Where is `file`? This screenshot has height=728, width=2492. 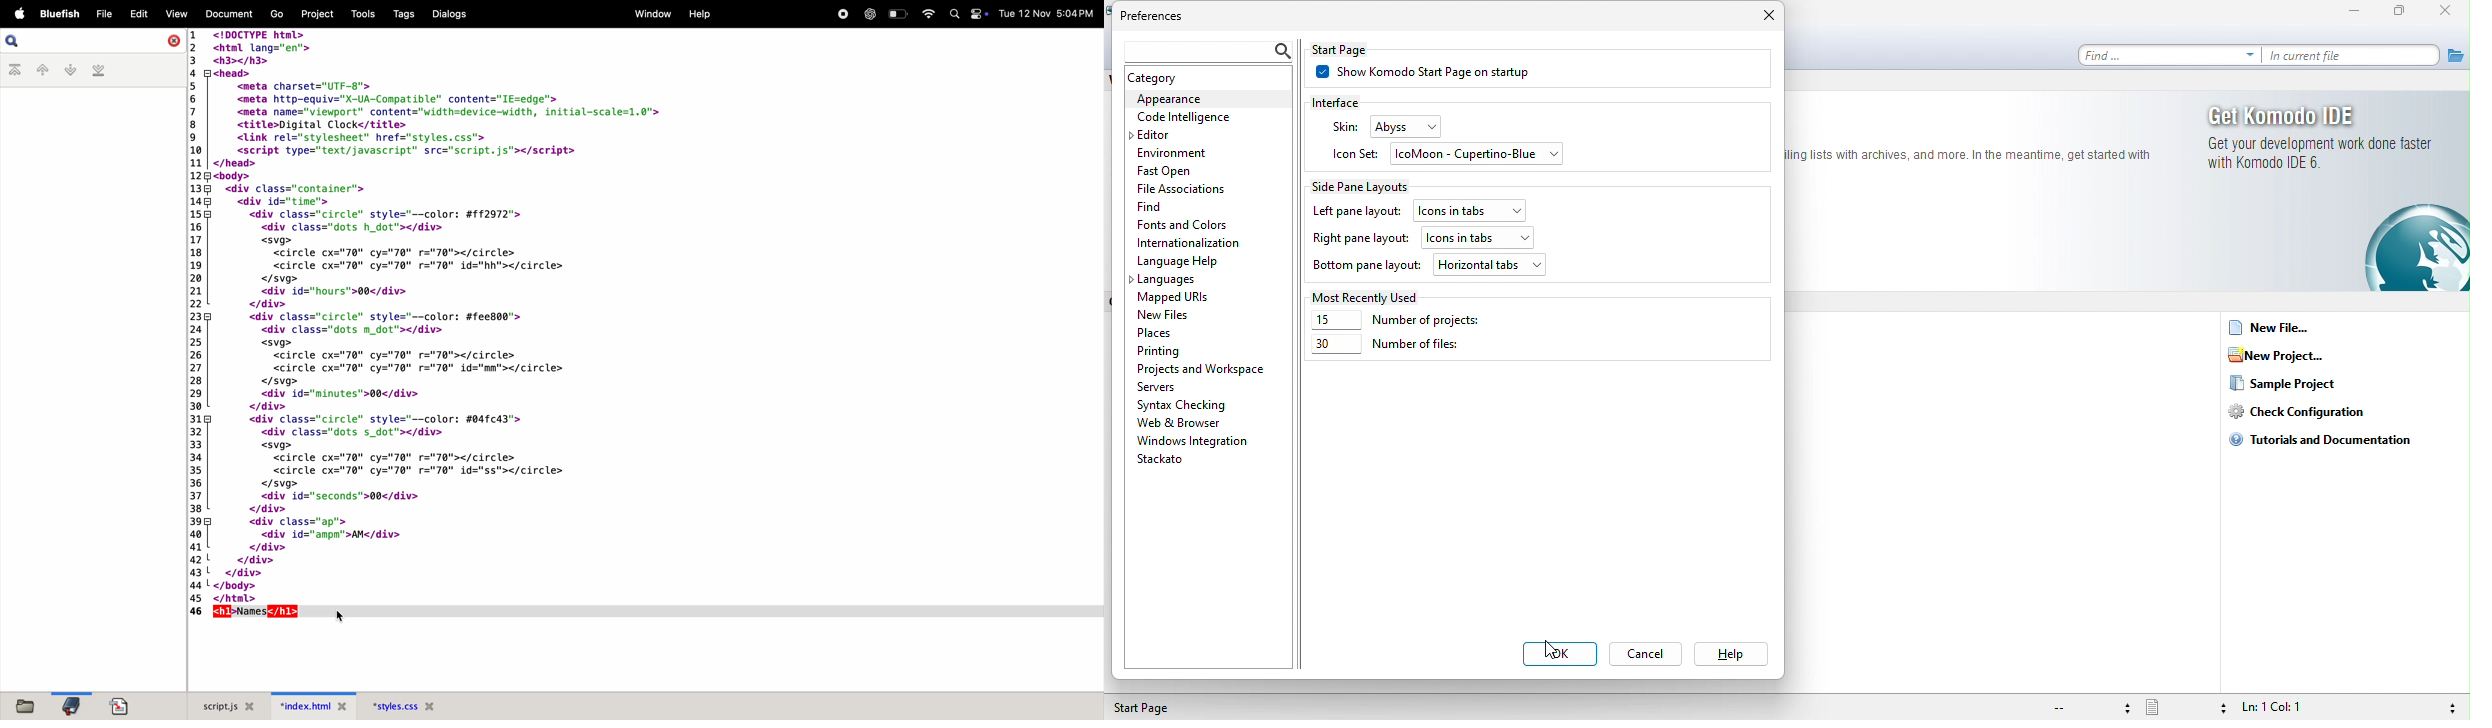 file is located at coordinates (102, 14).